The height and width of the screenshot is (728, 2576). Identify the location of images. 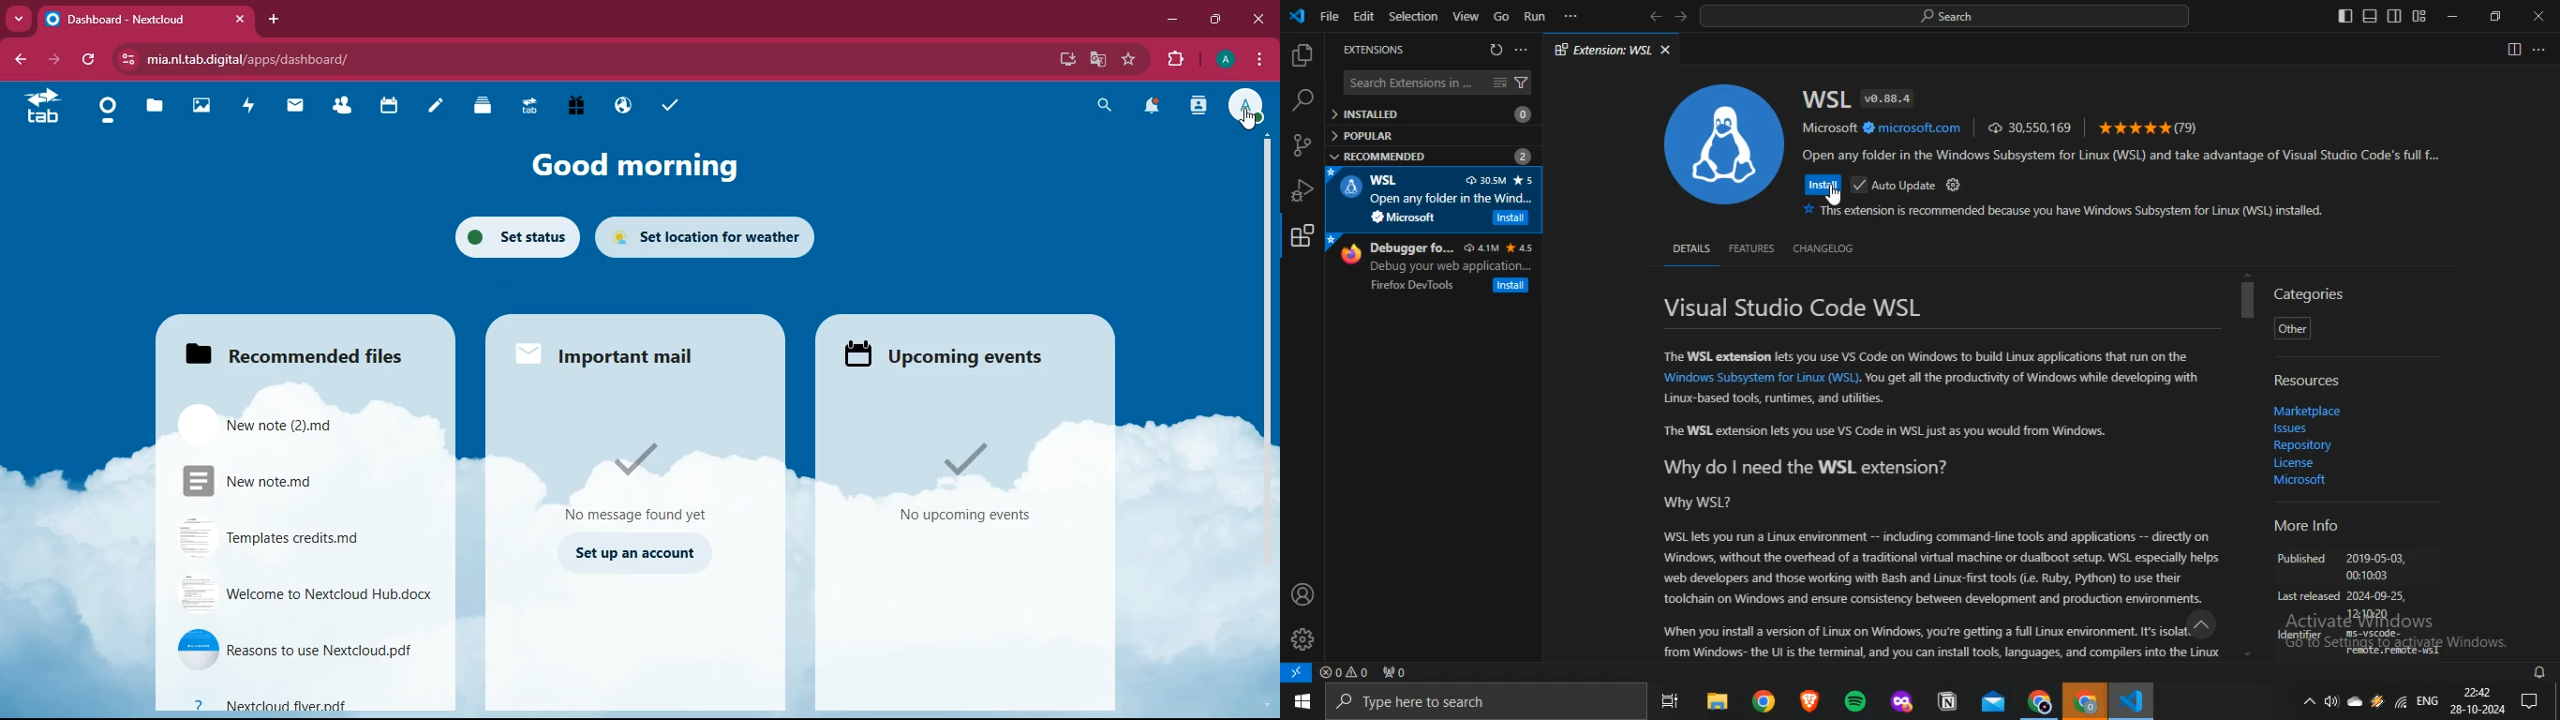
(200, 104).